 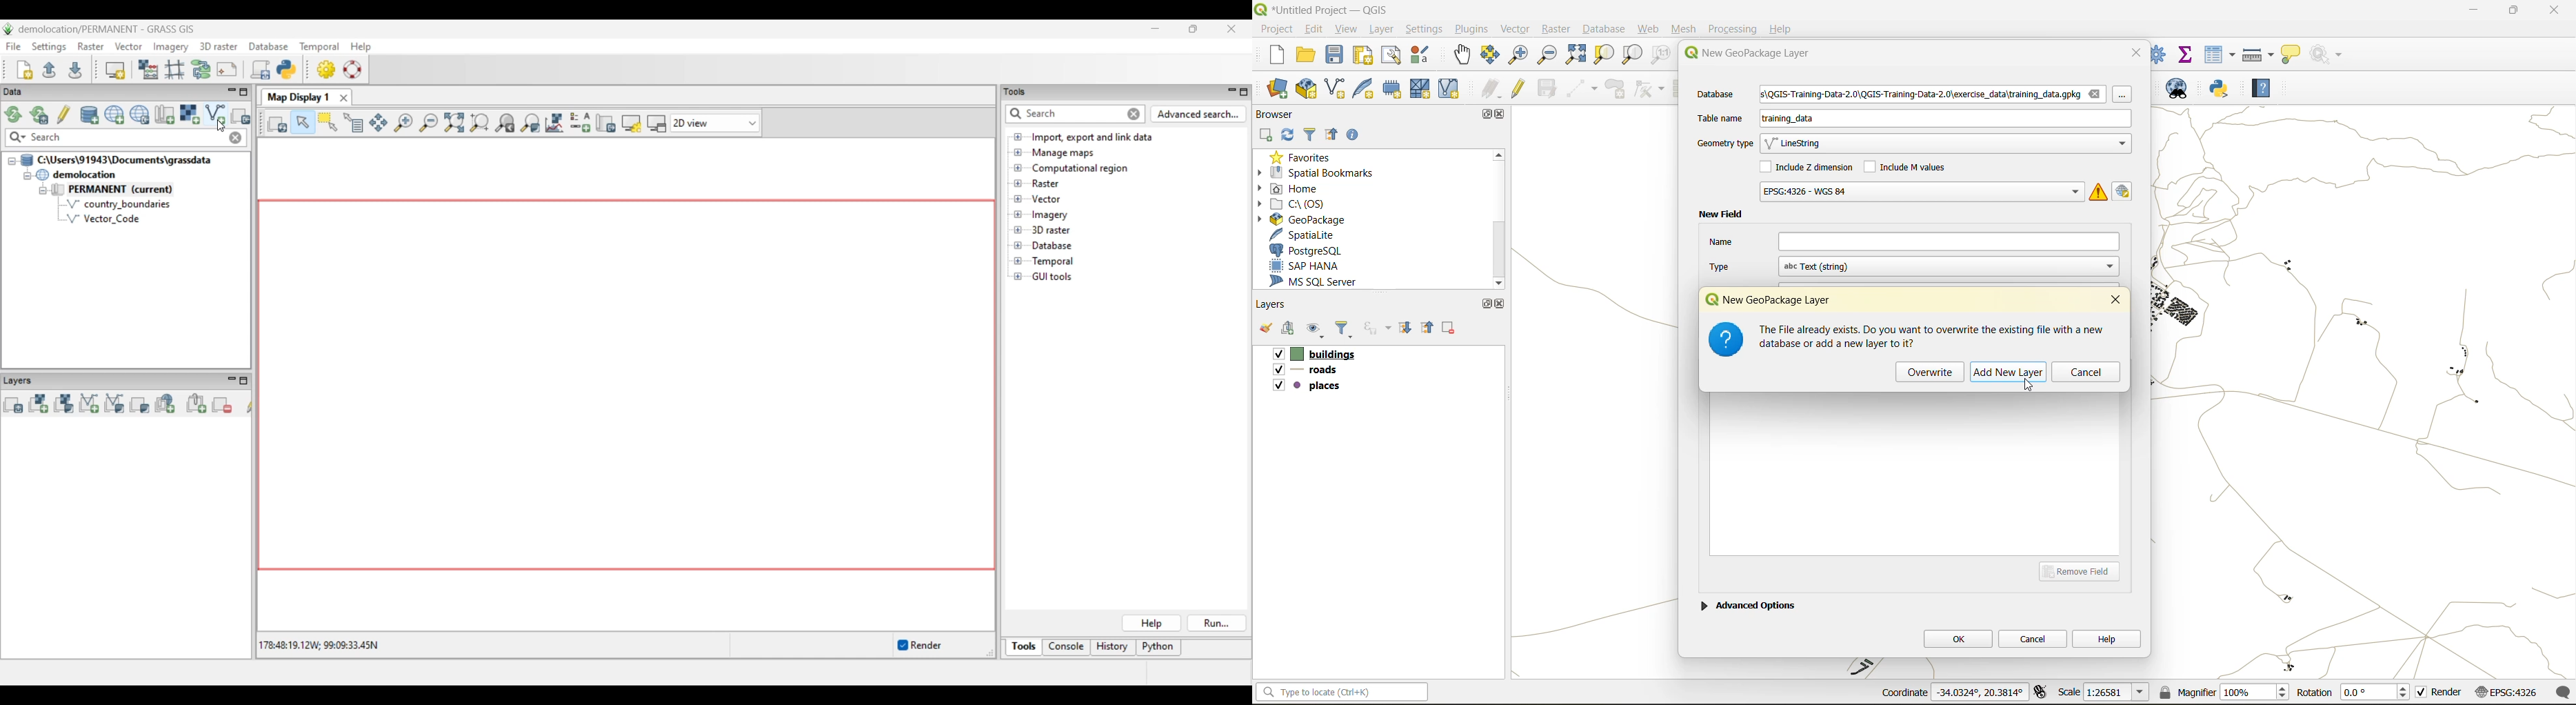 I want to click on The File already exists. Do you want to overwrite the existing file with a new
database or add a new layer to it?, so click(x=1934, y=336).